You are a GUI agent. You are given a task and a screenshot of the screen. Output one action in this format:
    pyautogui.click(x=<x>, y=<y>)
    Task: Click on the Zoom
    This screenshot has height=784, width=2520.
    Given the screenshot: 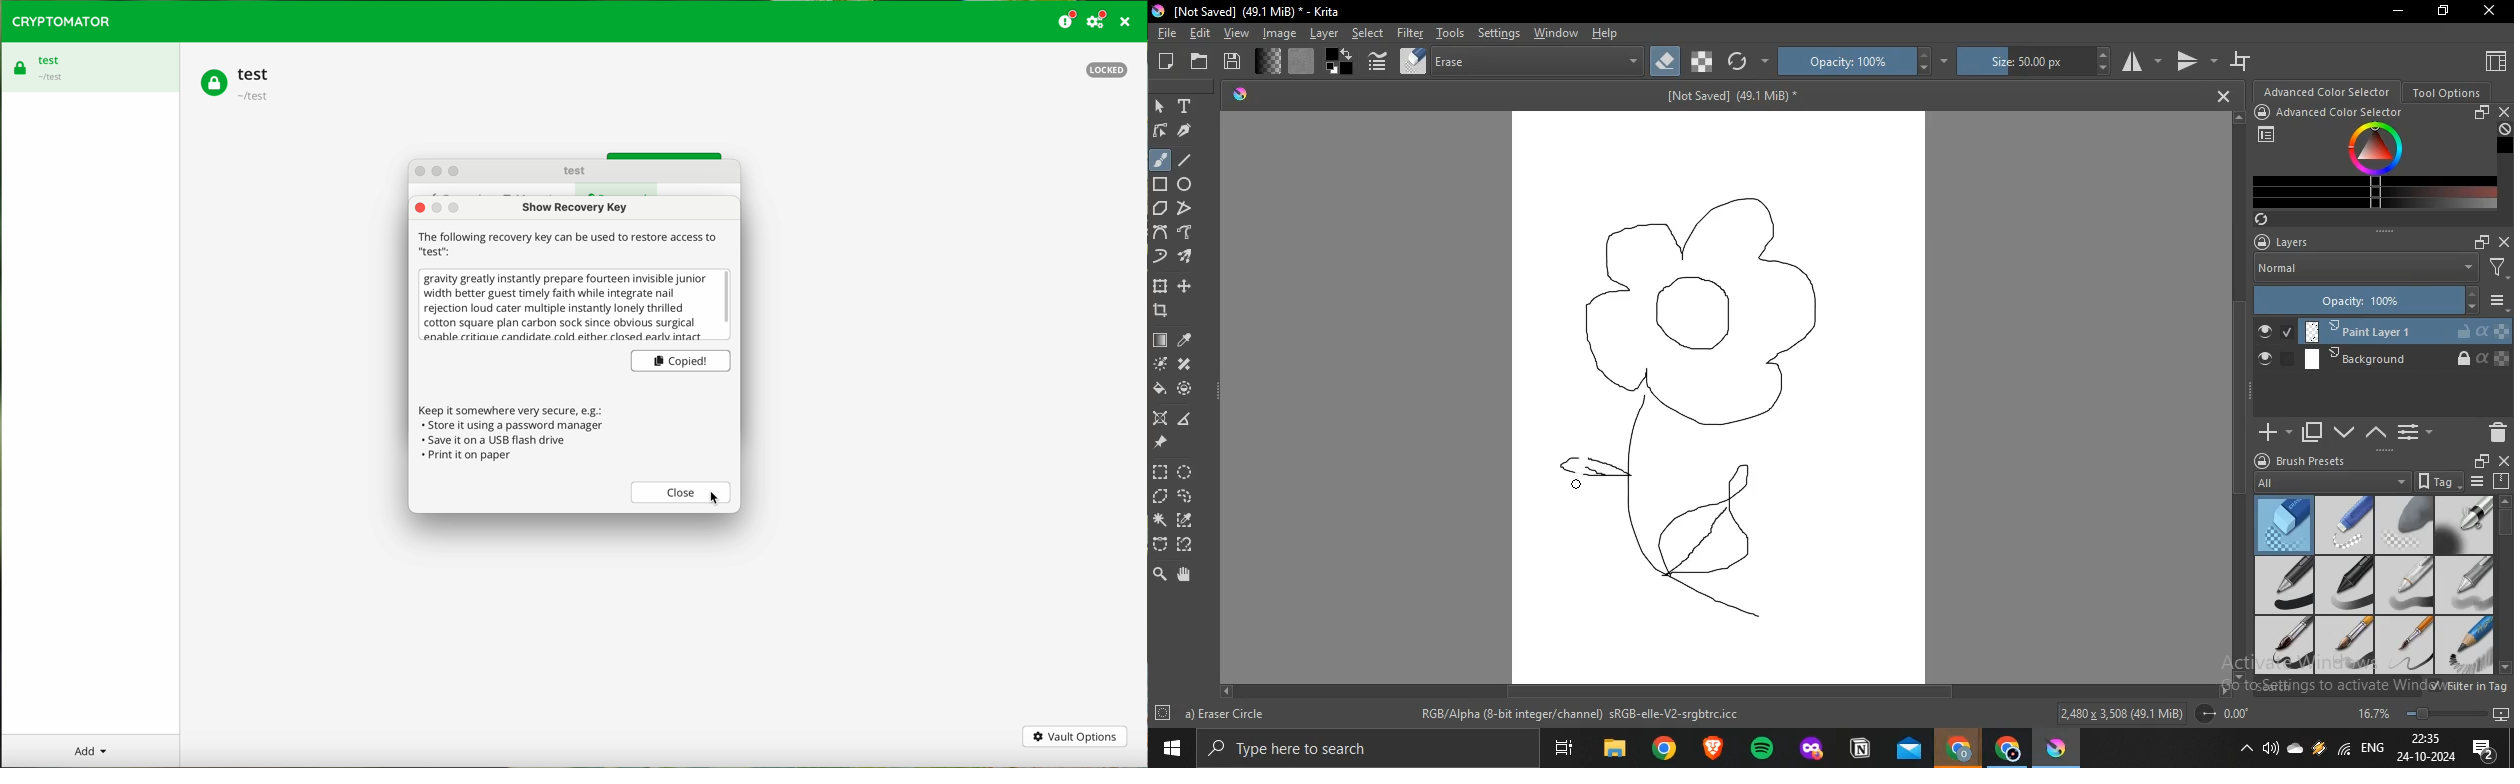 What is the action you would take?
    pyautogui.click(x=2422, y=712)
    